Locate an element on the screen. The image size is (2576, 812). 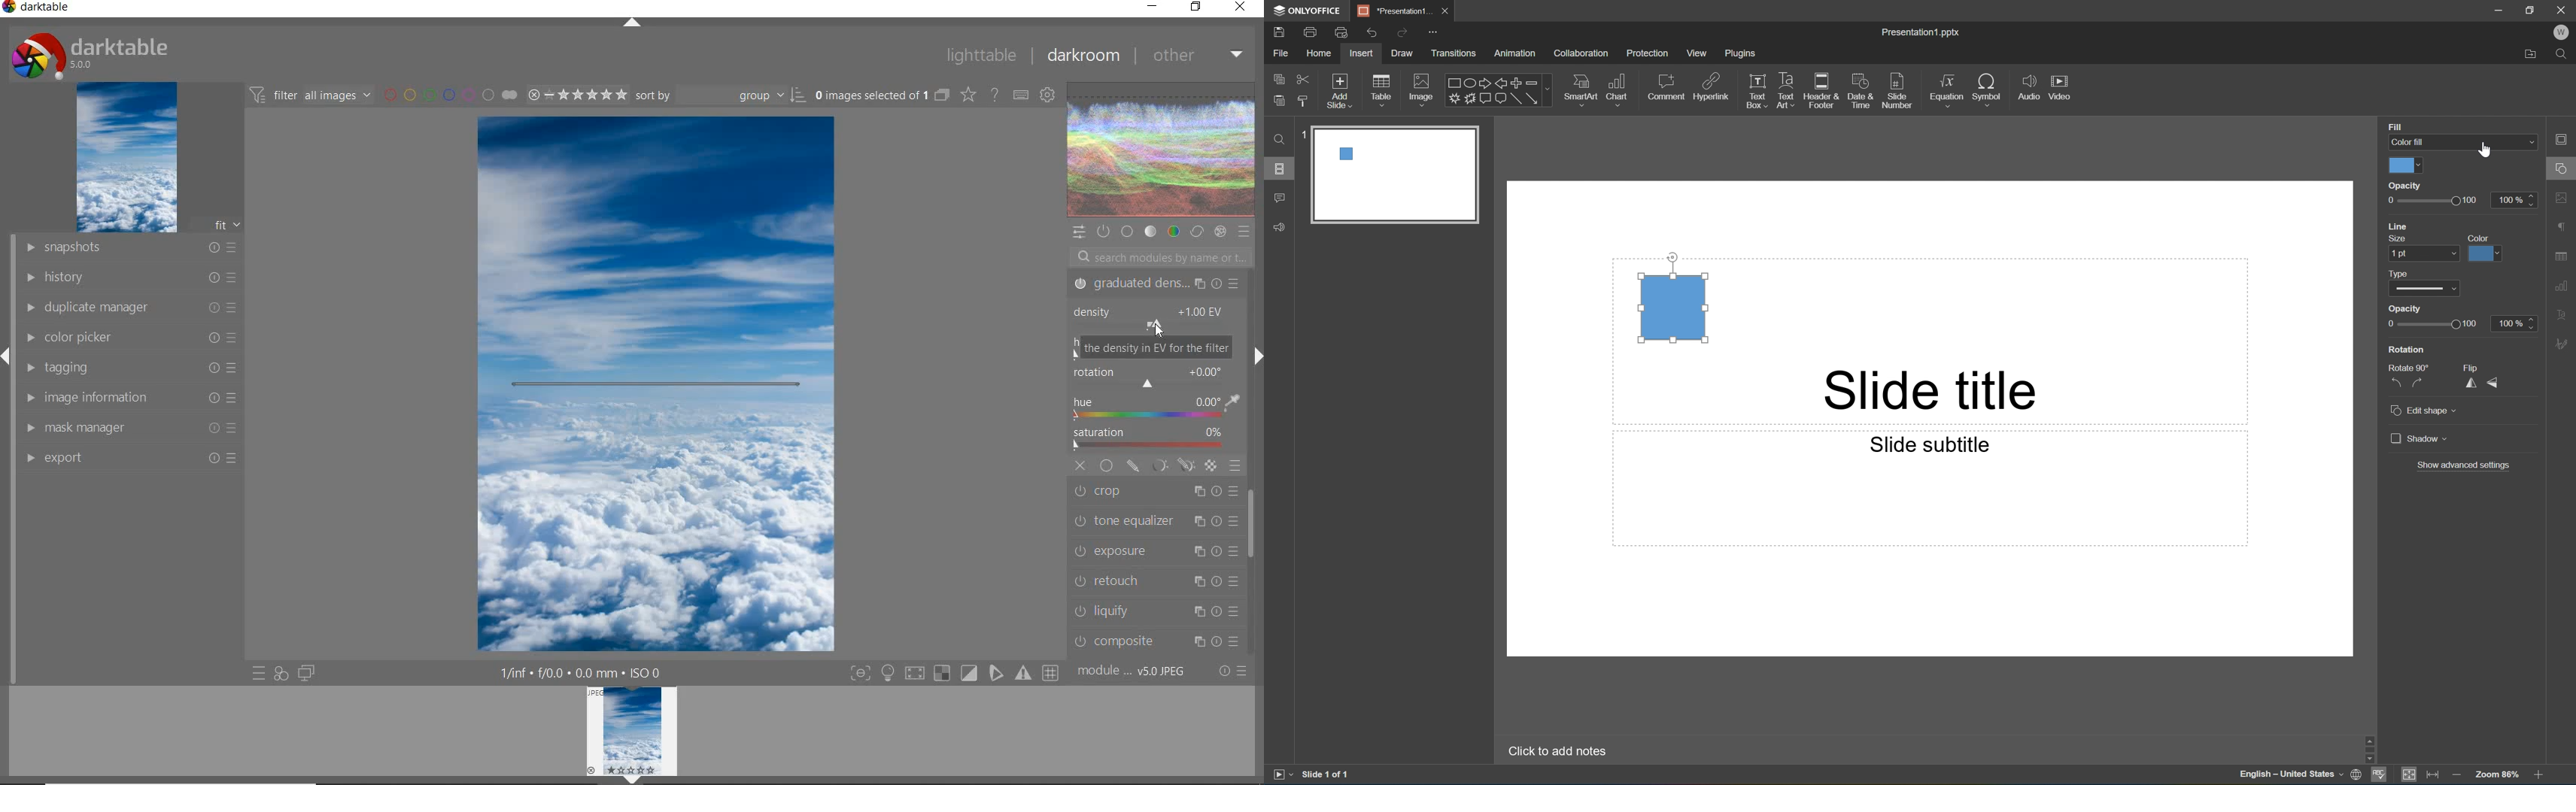
Down is located at coordinates (633, 780).